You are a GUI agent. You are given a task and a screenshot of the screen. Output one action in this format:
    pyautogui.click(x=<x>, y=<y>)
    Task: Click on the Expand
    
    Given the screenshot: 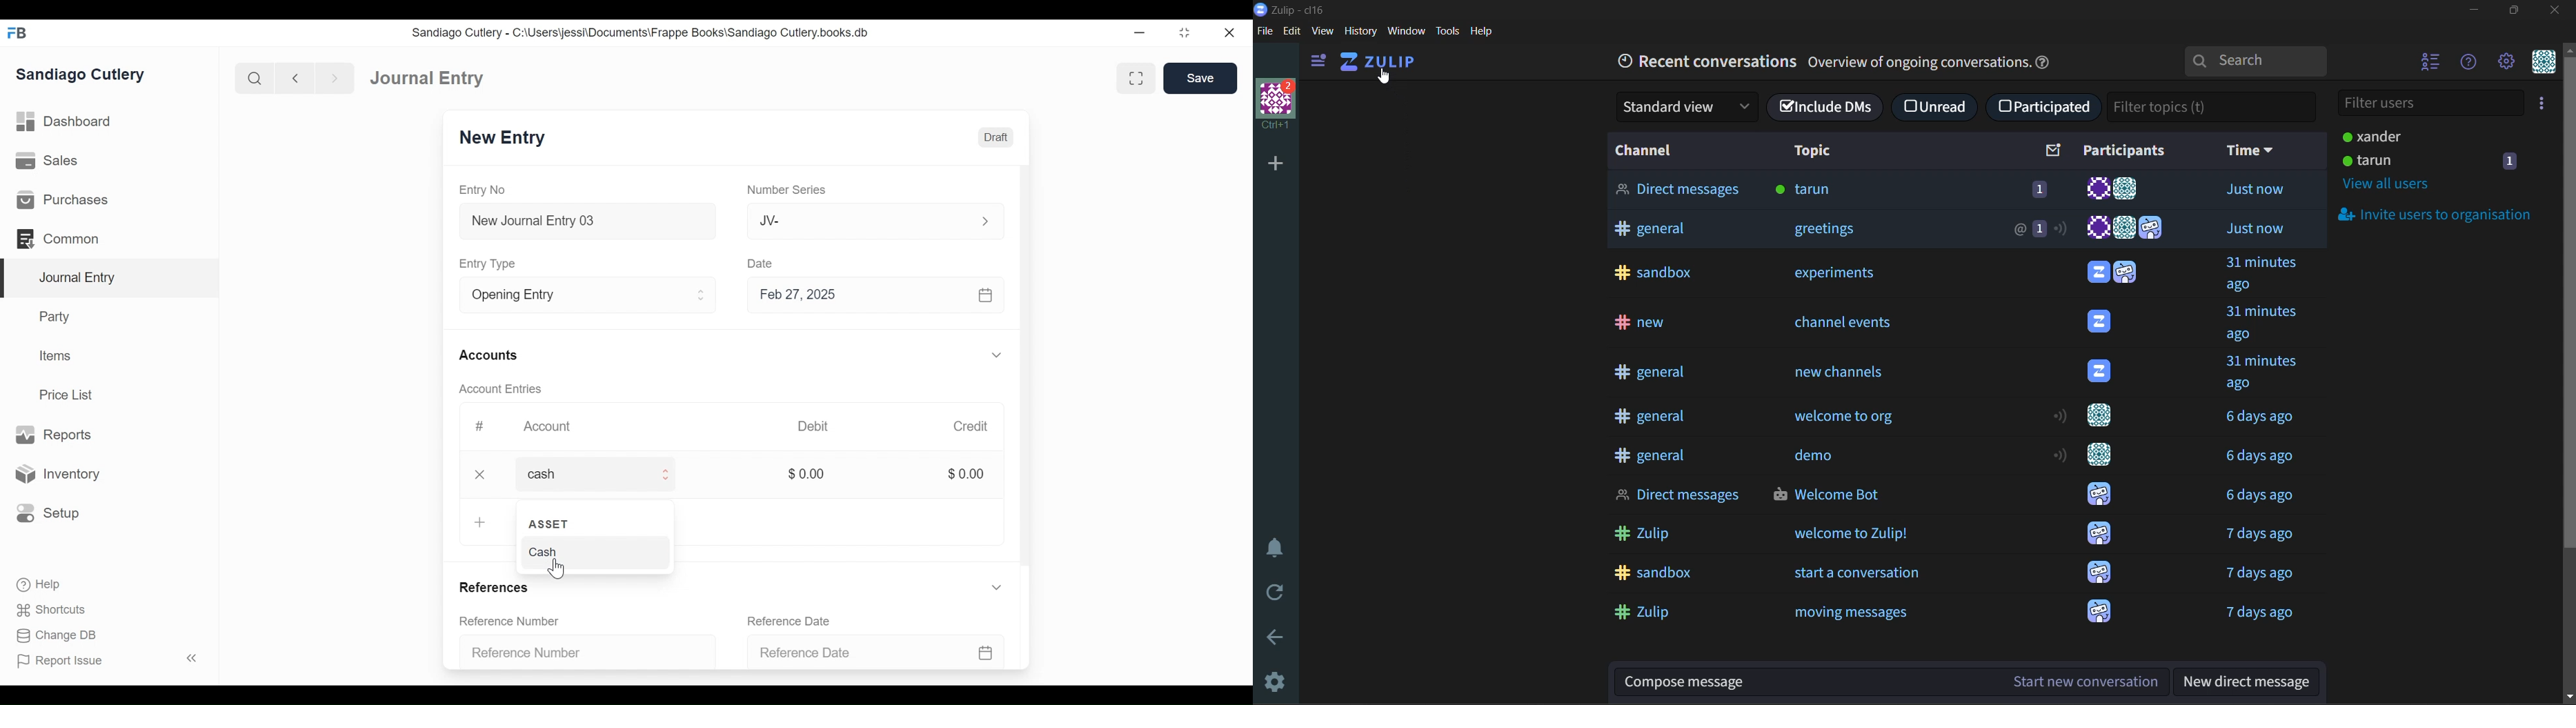 What is the action you would take?
    pyautogui.click(x=984, y=221)
    